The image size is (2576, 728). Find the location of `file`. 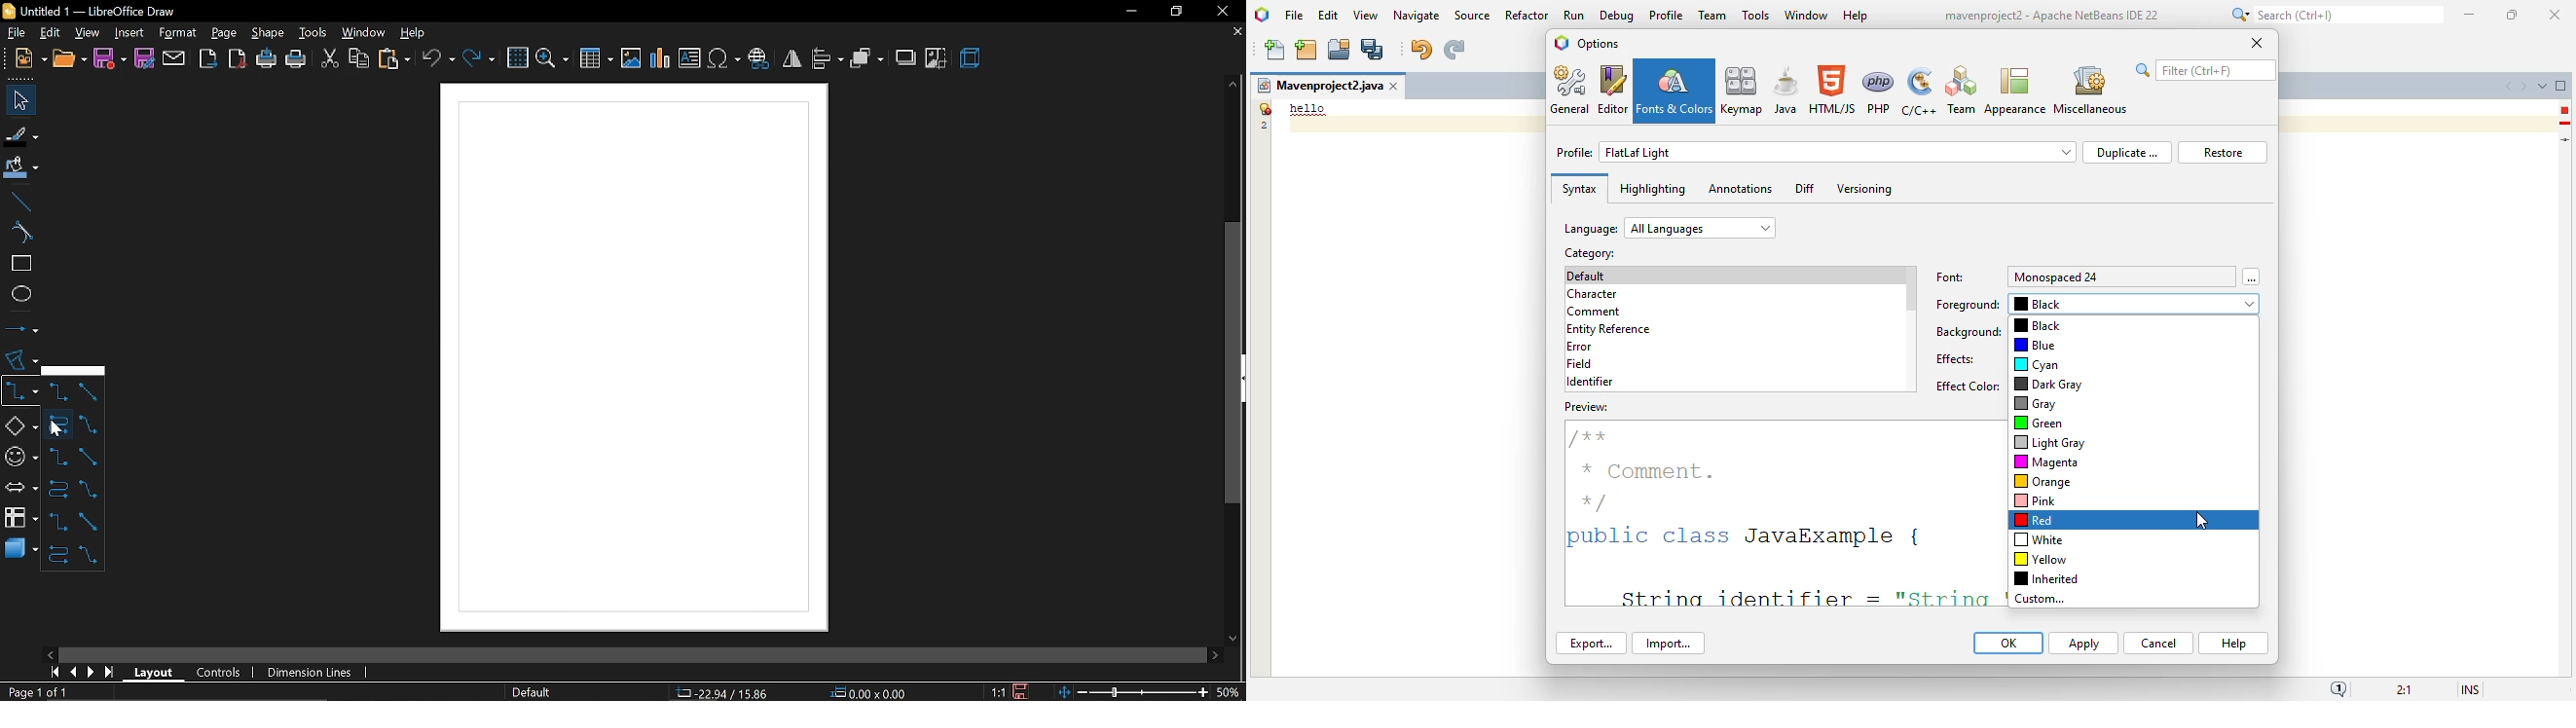

file is located at coordinates (13, 32).